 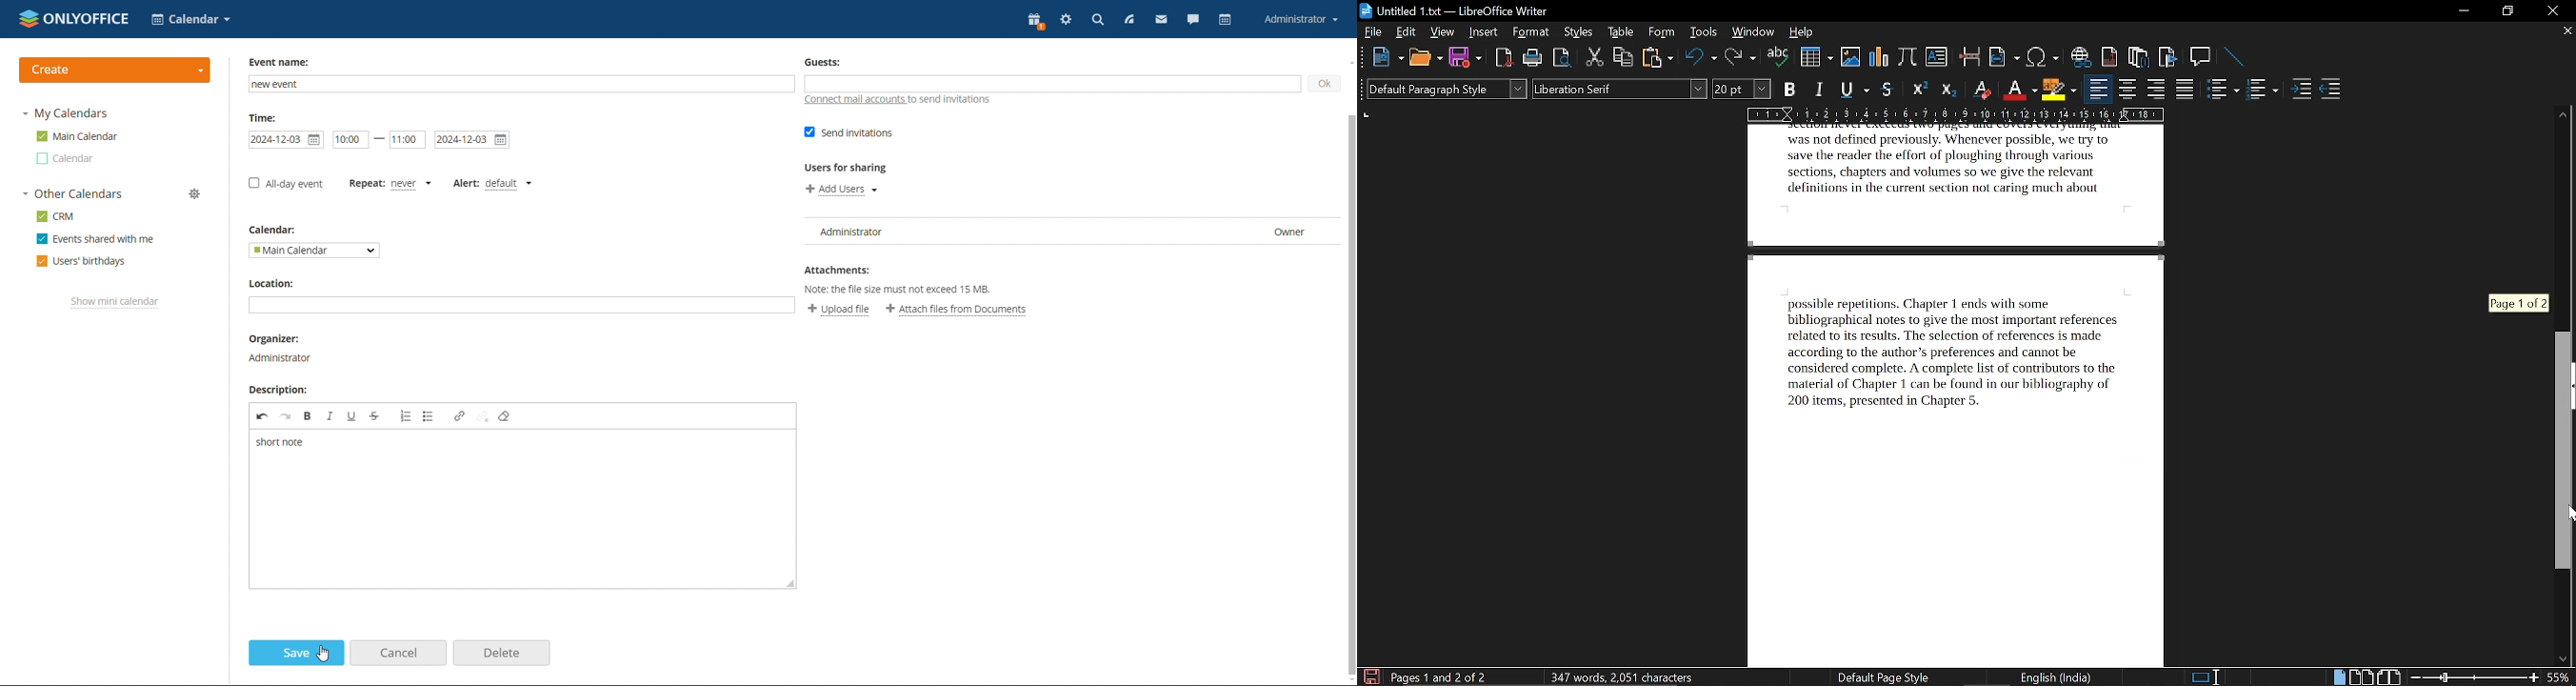 What do you see at coordinates (261, 418) in the screenshot?
I see `undo` at bounding box center [261, 418].